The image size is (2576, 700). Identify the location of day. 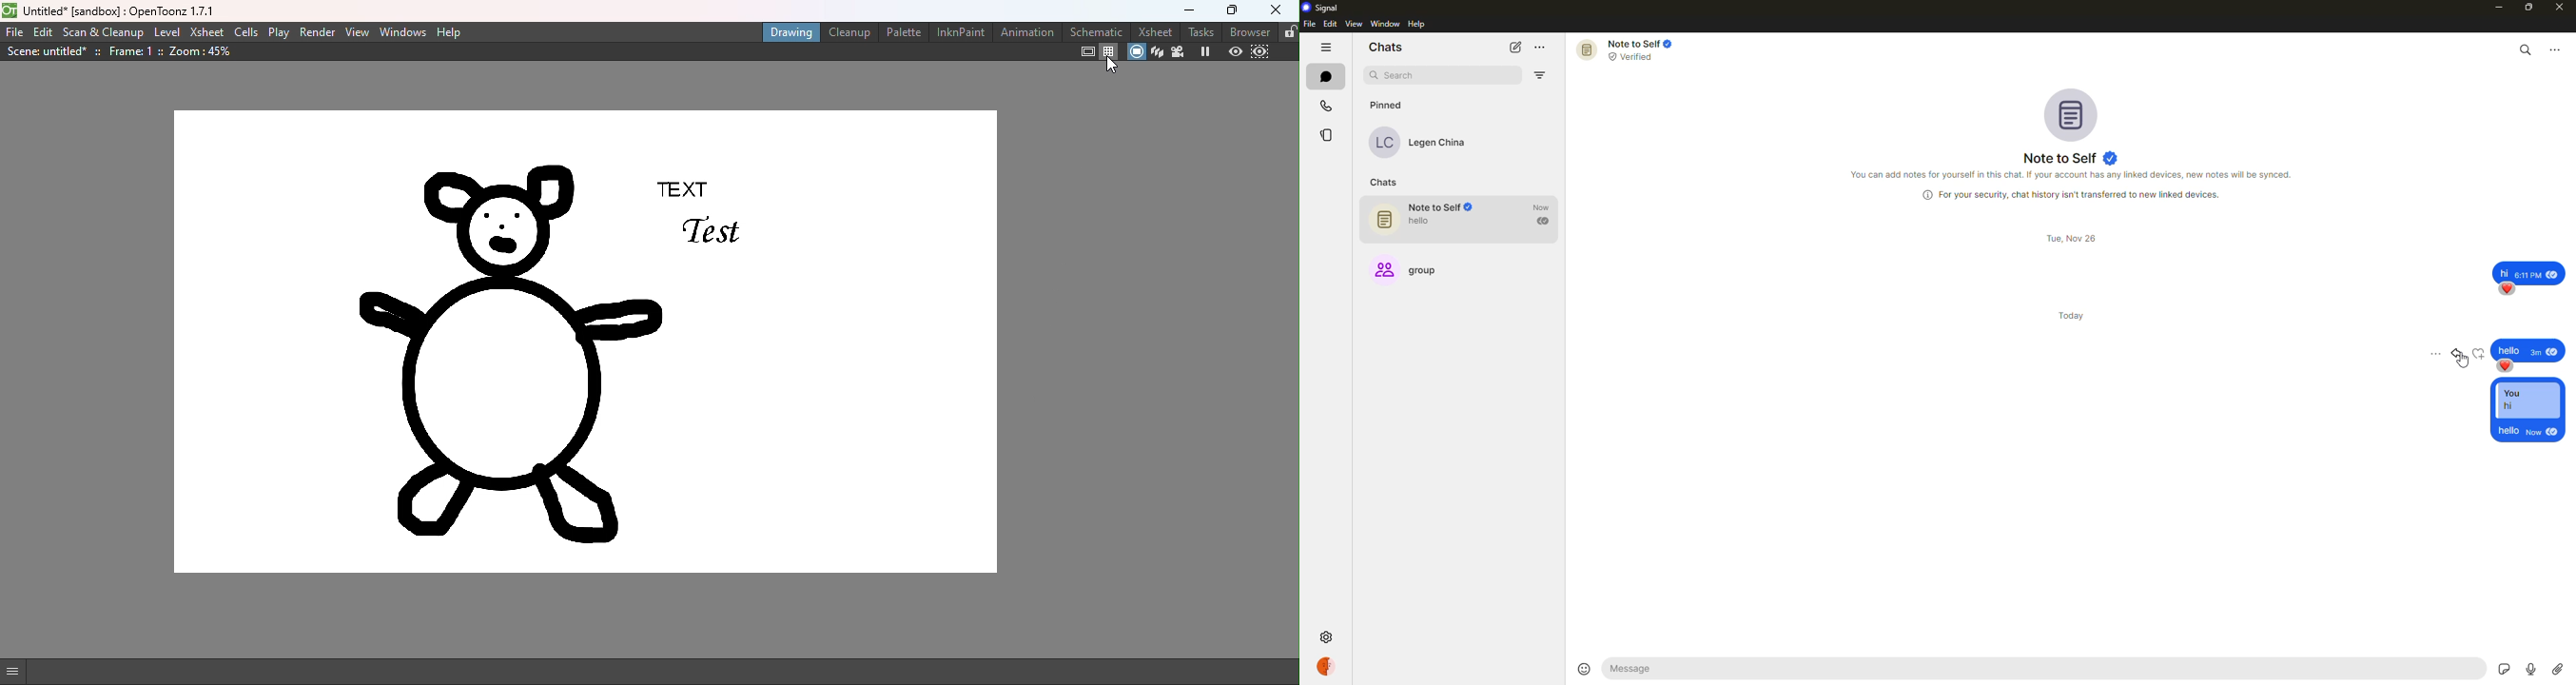
(2071, 239).